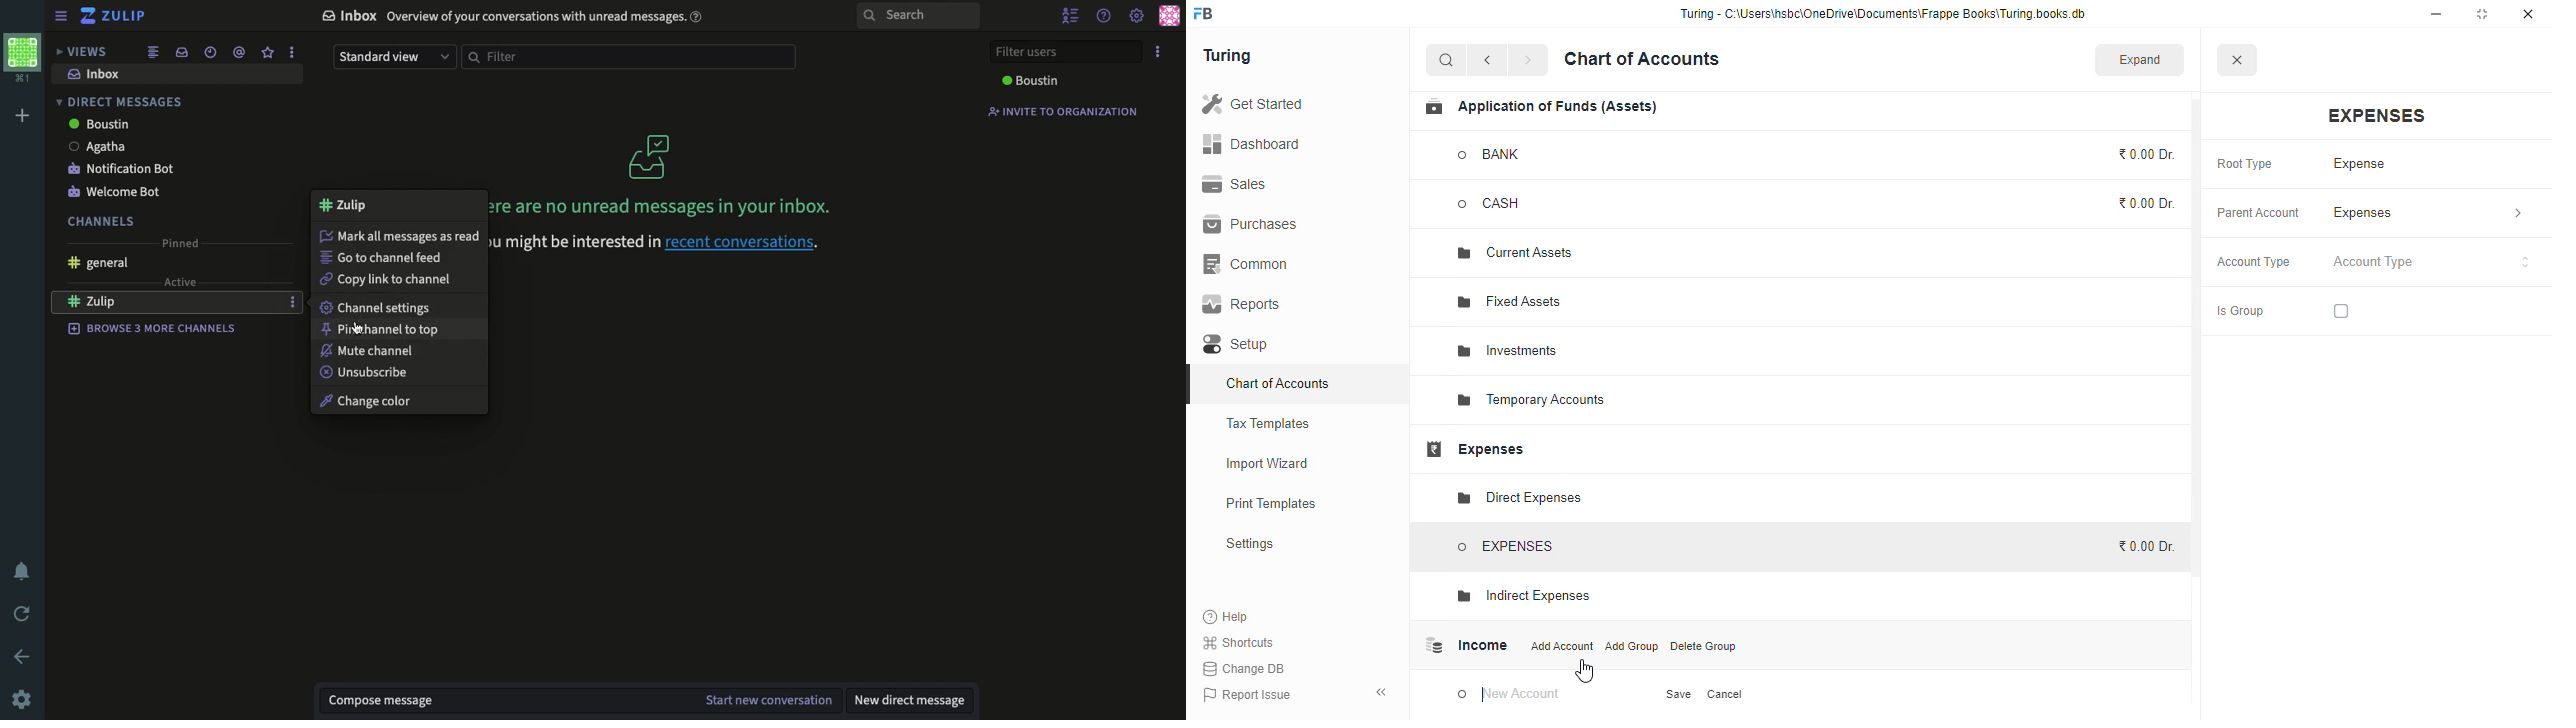  Describe the element at coordinates (2377, 116) in the screenshot. I see `expenses` at that location.